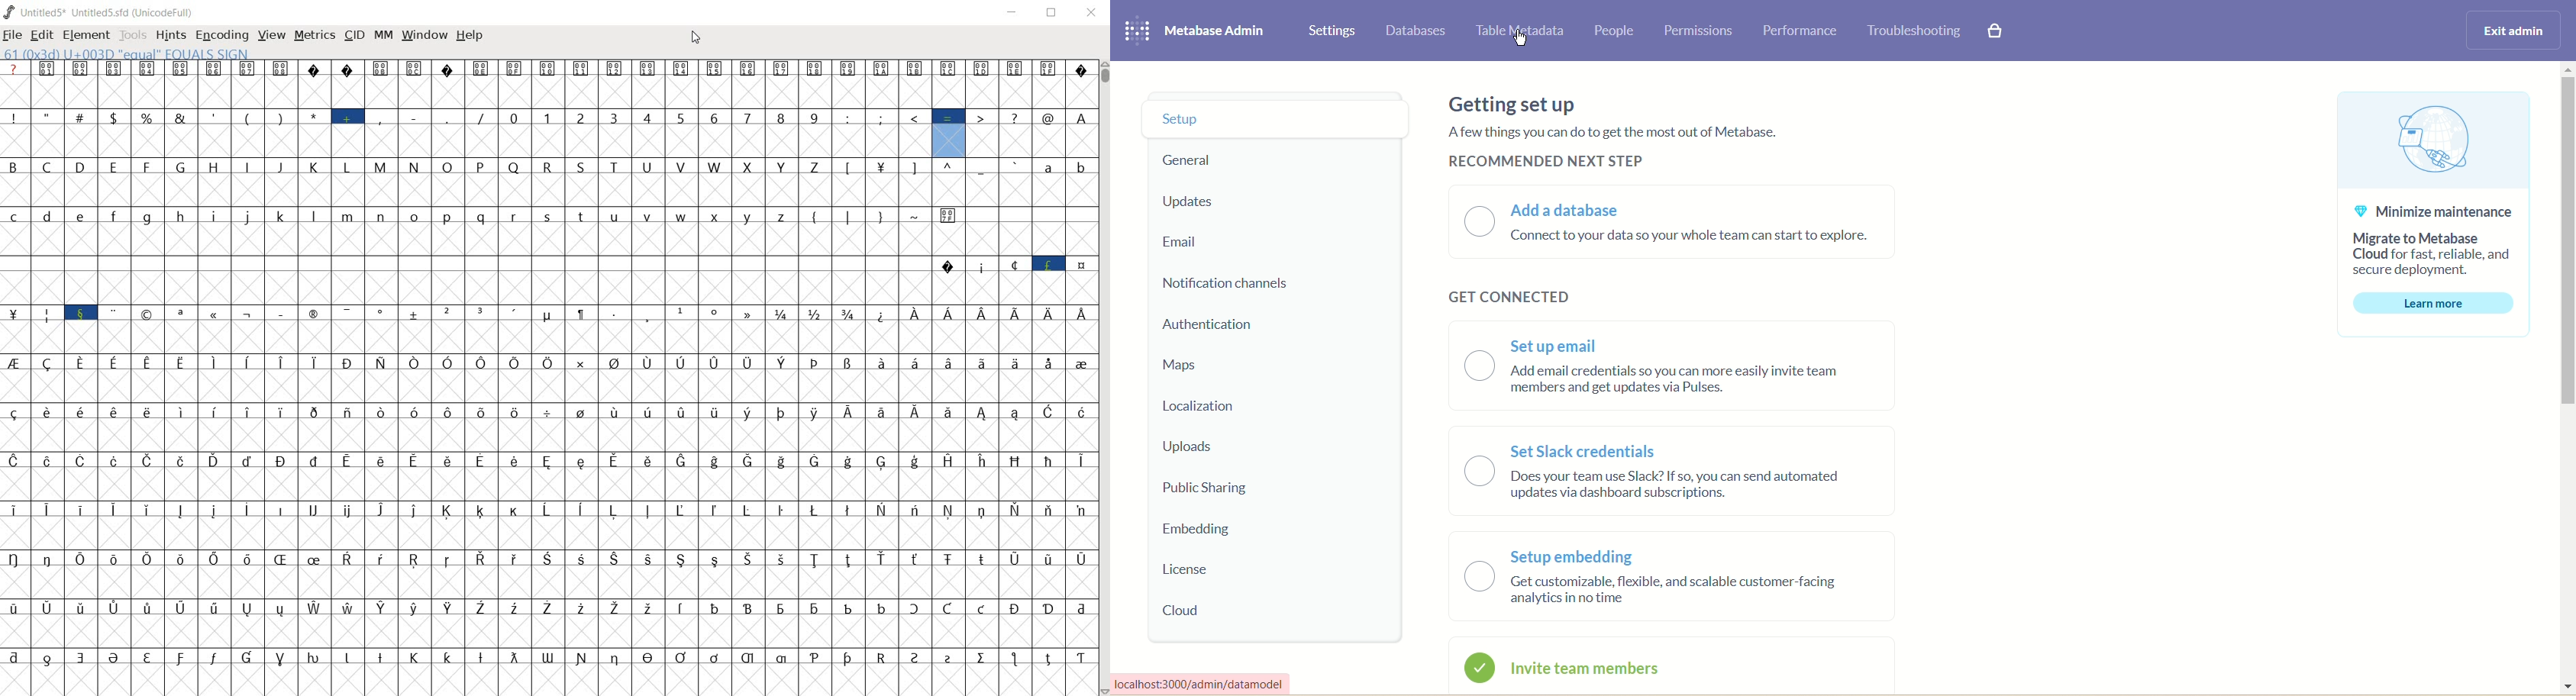 The width and height of the screenshot is (2576, 700). I want to click on maps, so click(1180, 366).